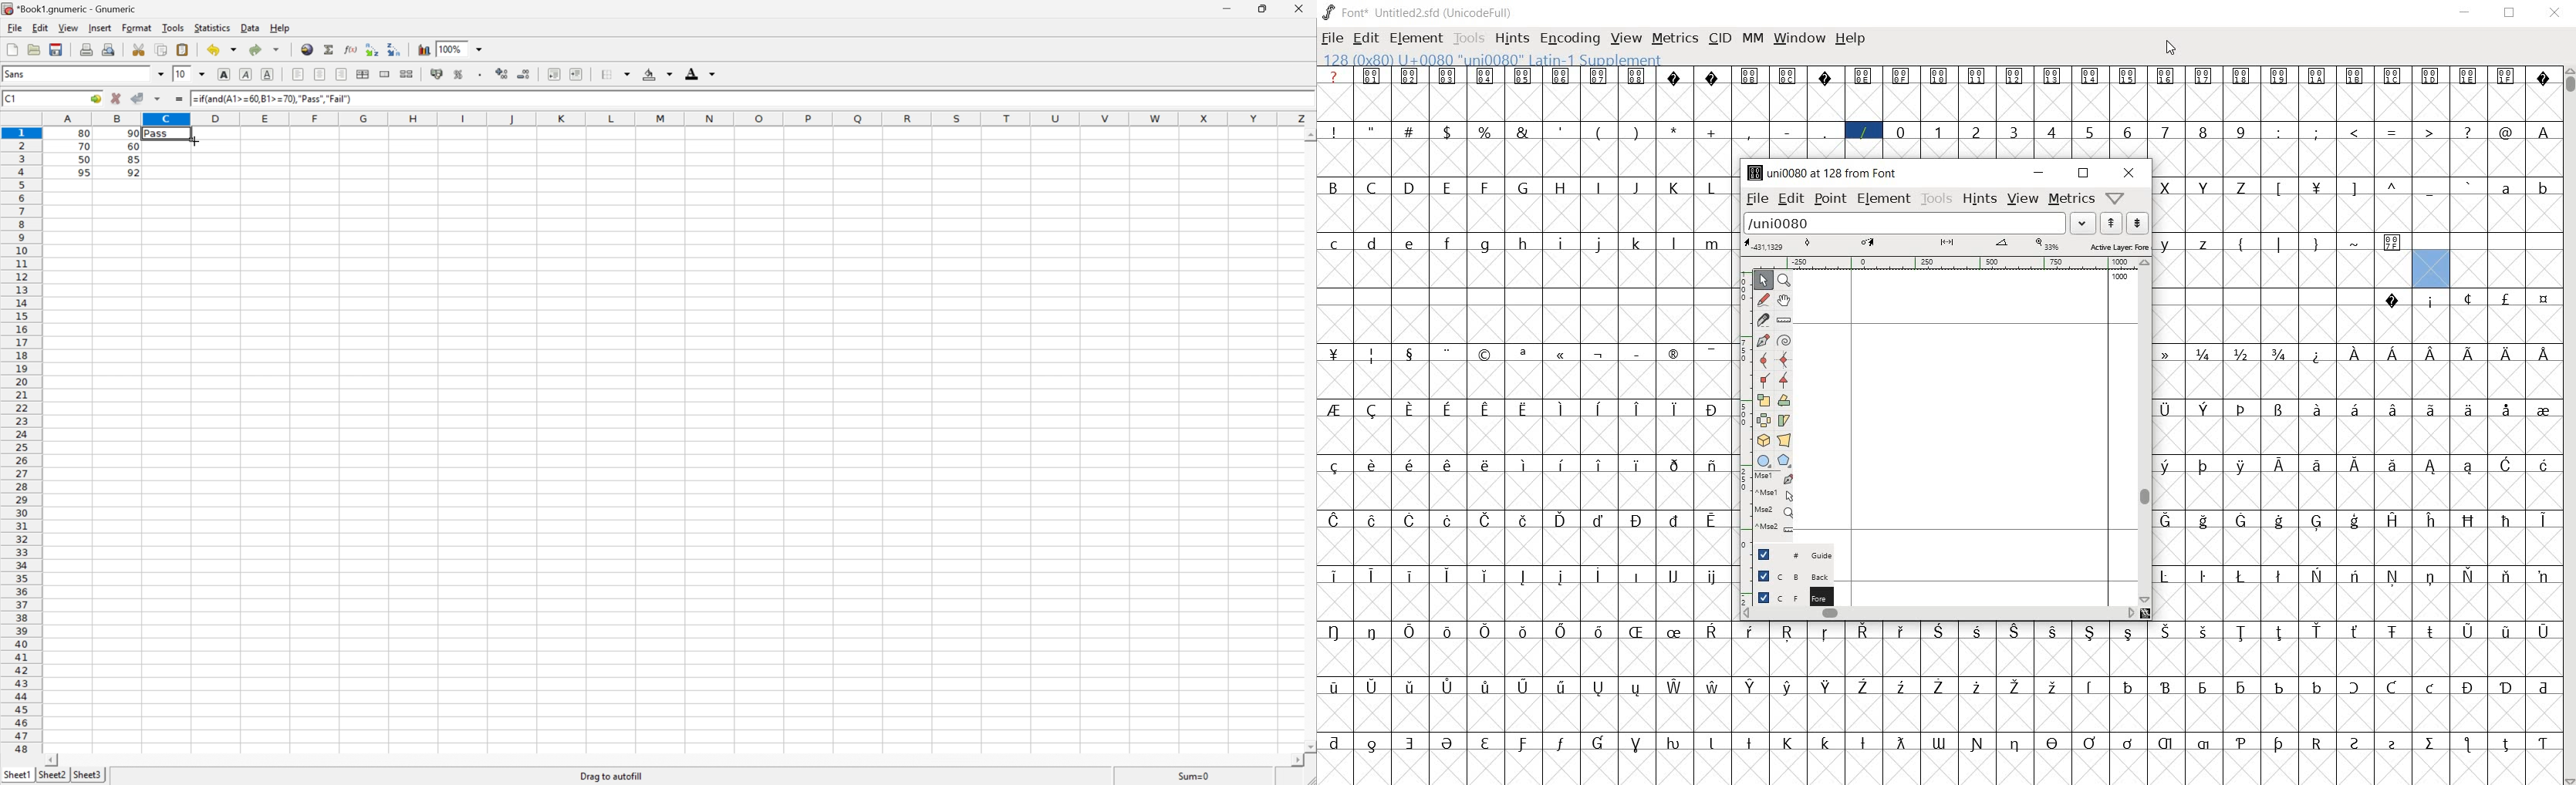 This screenshot has width=2576, height=812. I want to click on 90, so click(133, 133).